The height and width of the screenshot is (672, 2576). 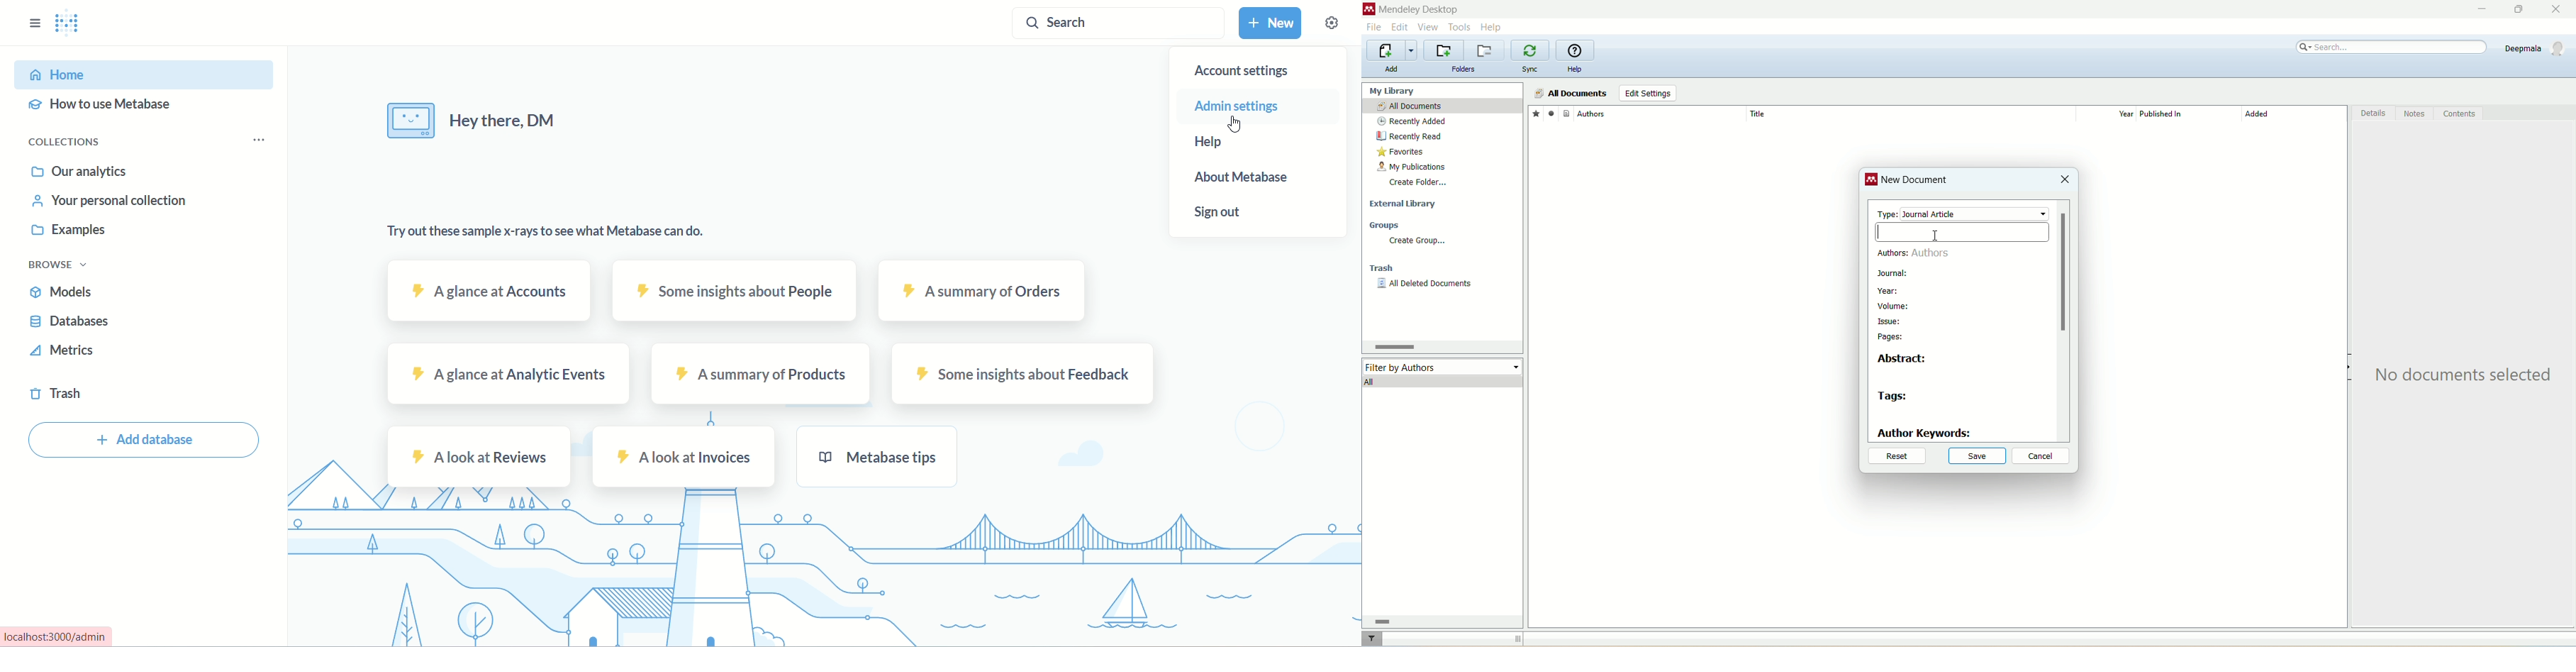 What do you see at coordinates (1418, 182) in the screenshot?
I see `create folder` at bounding box center [1418, 182].